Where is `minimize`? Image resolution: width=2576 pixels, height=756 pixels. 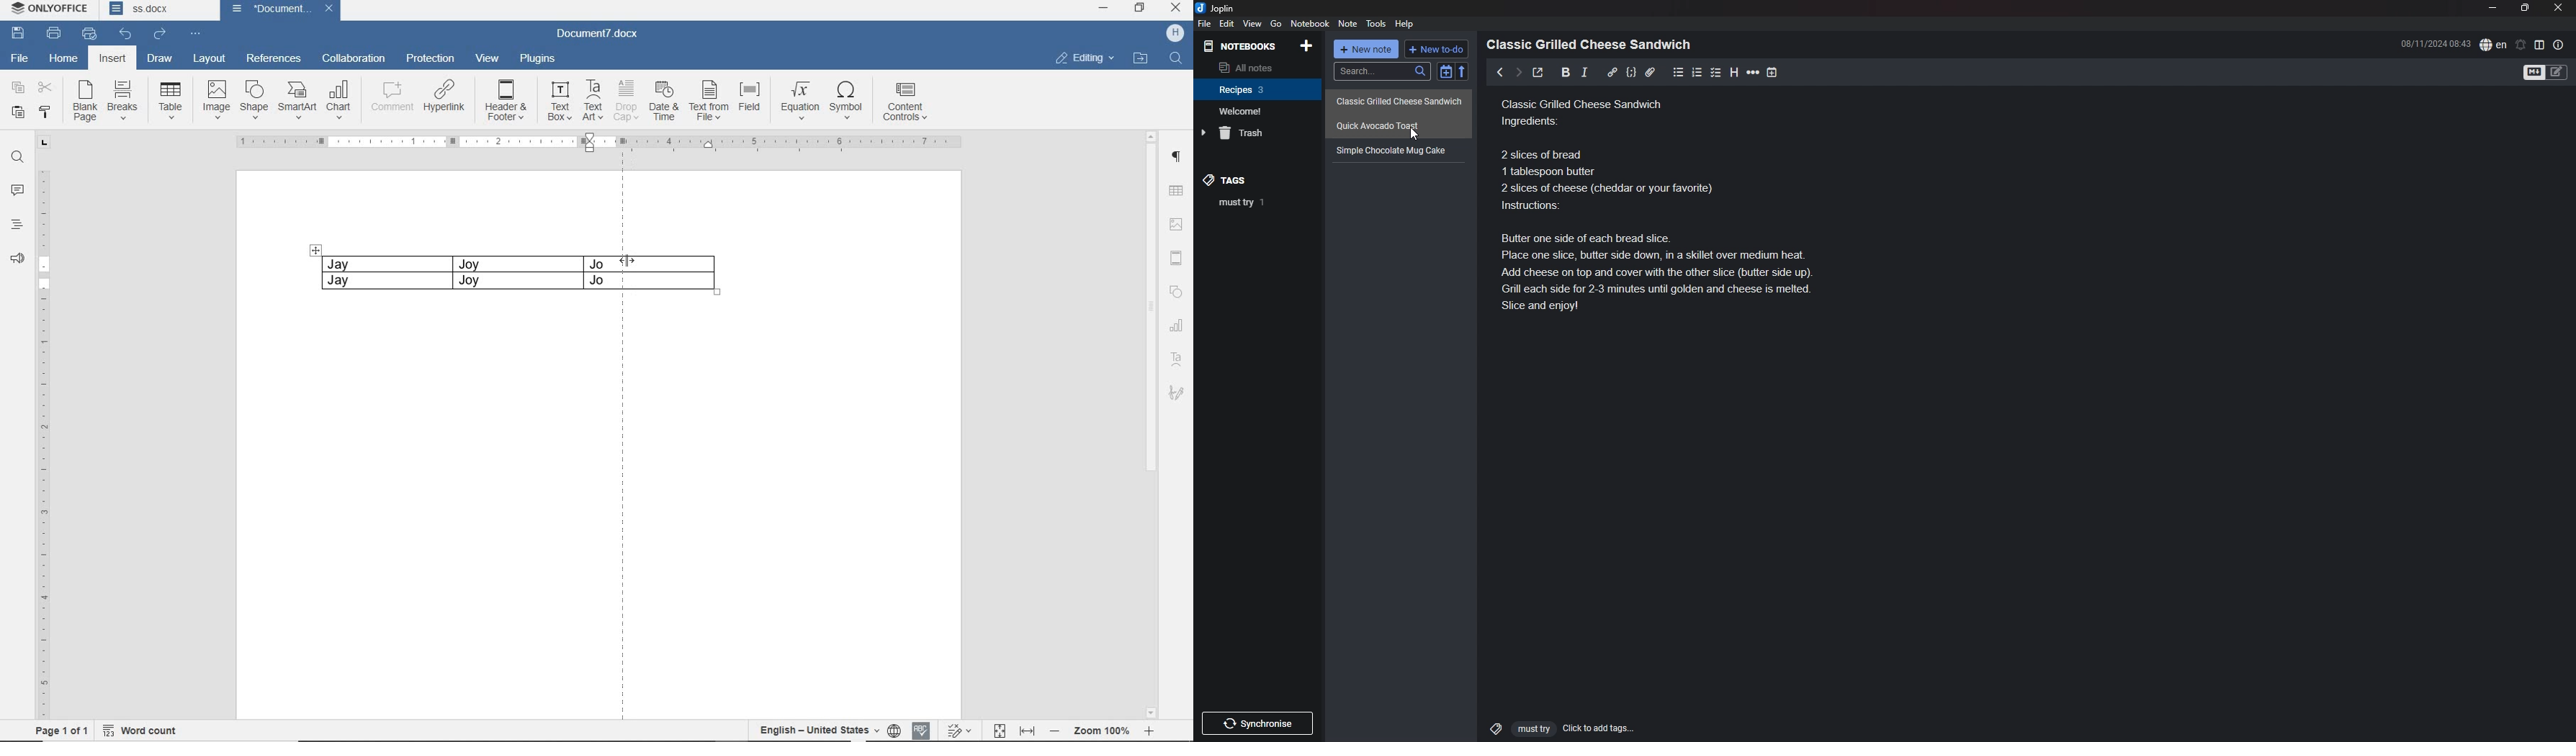
minimize is located at coordinates (2493, 8).